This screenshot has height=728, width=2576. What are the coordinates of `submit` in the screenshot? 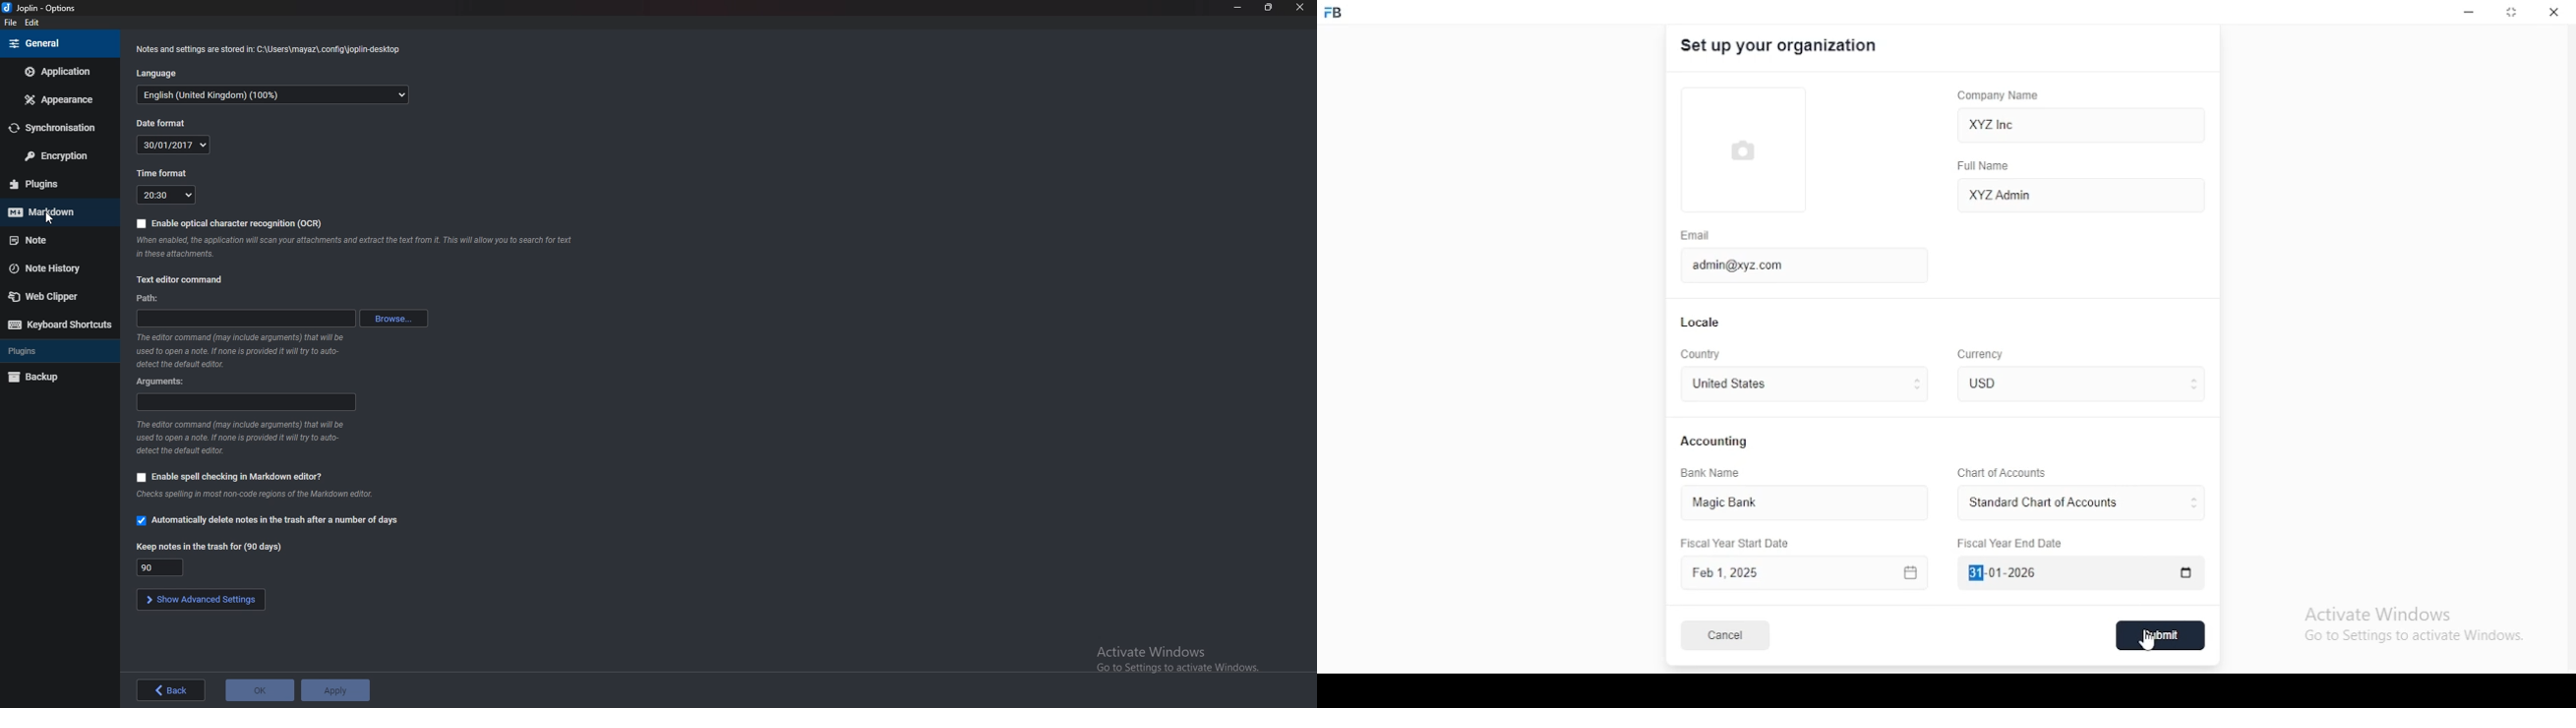 It's located at (2162, 635).